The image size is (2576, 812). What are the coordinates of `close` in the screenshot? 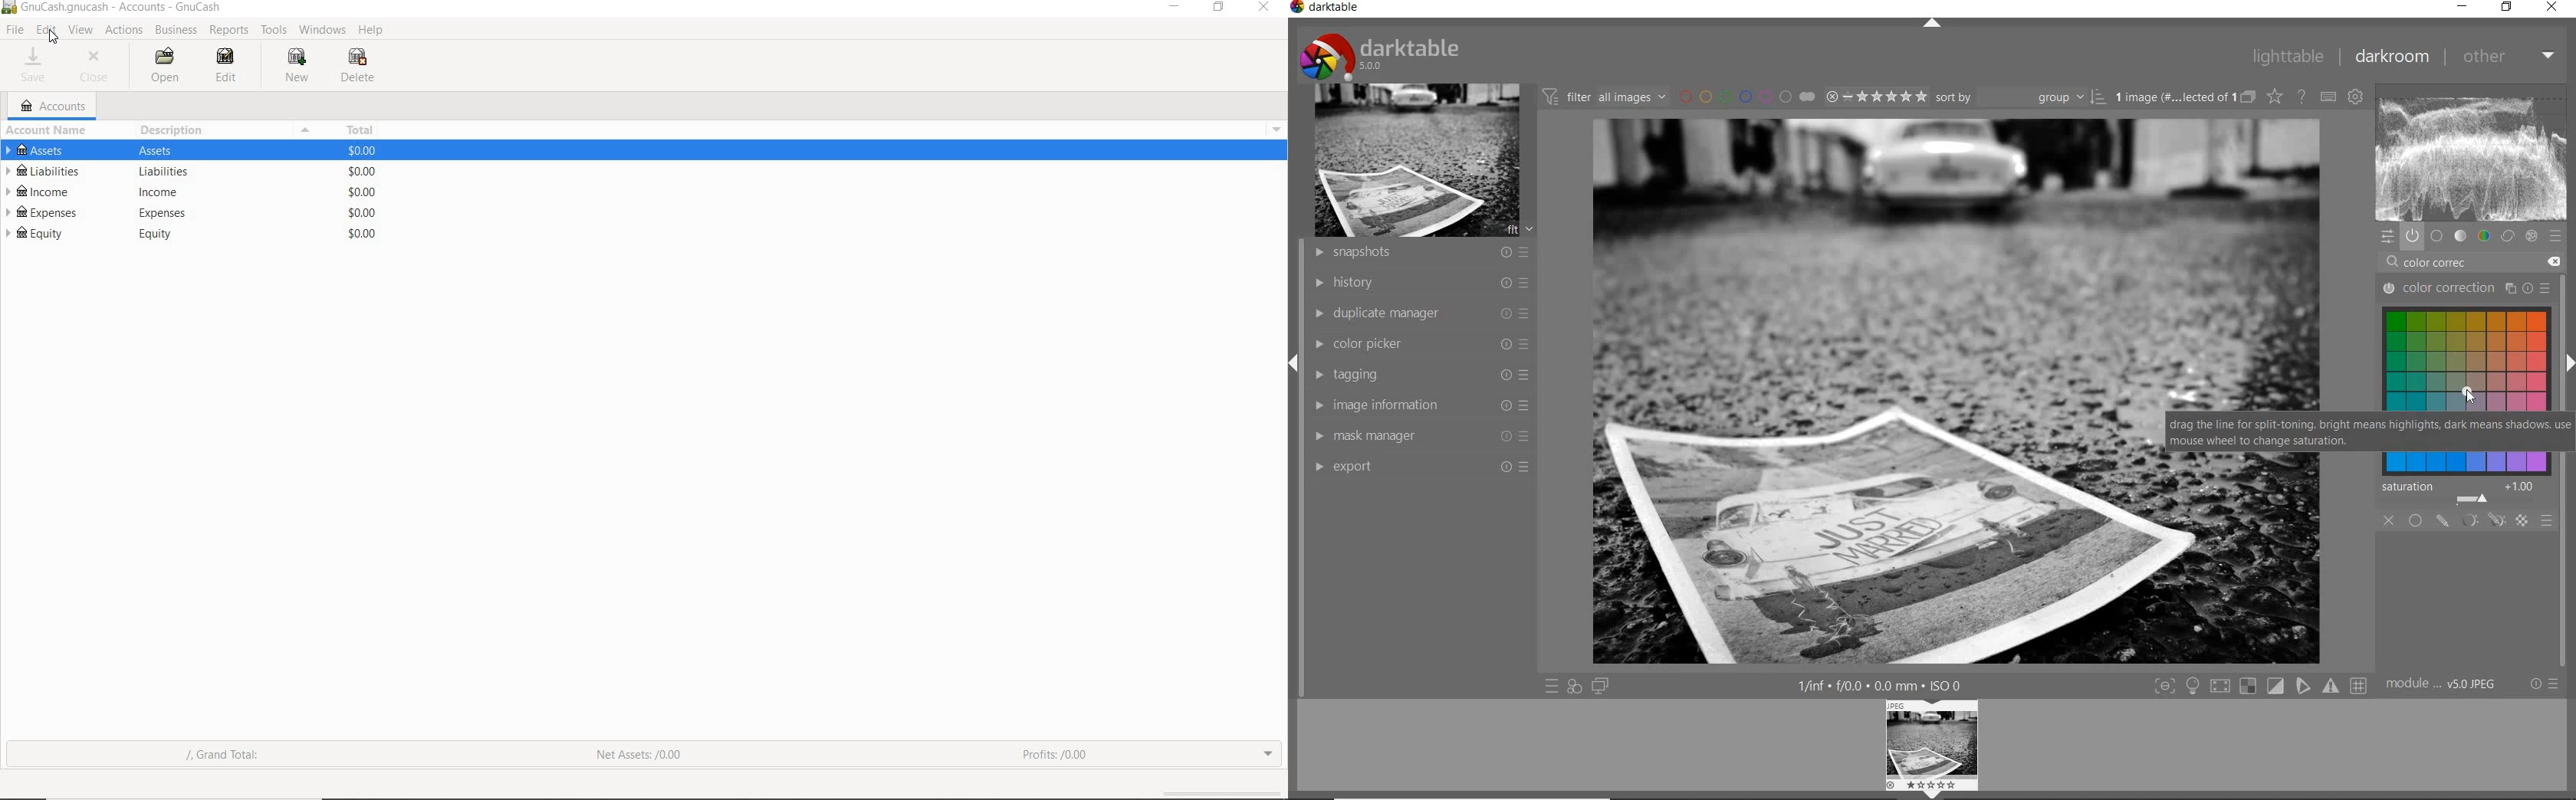 It's located at (1266, 8).